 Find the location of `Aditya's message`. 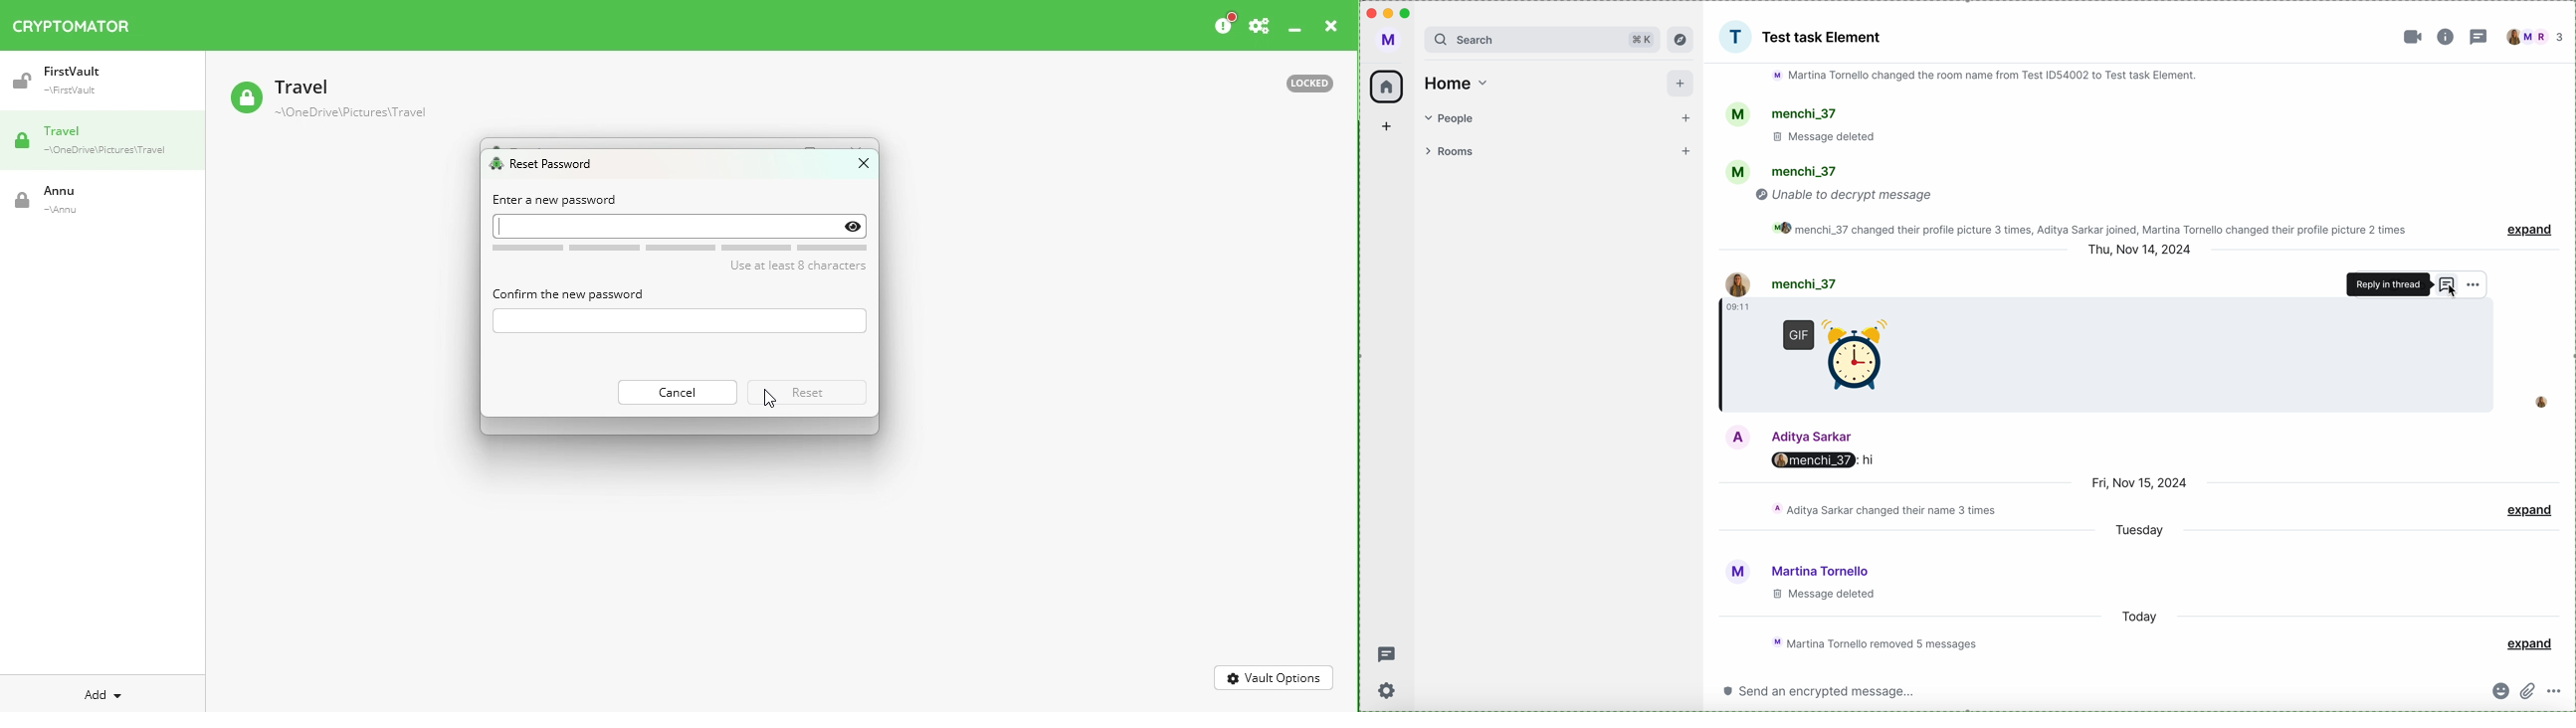

Aditya's message is located at coordinates (1825, 462).